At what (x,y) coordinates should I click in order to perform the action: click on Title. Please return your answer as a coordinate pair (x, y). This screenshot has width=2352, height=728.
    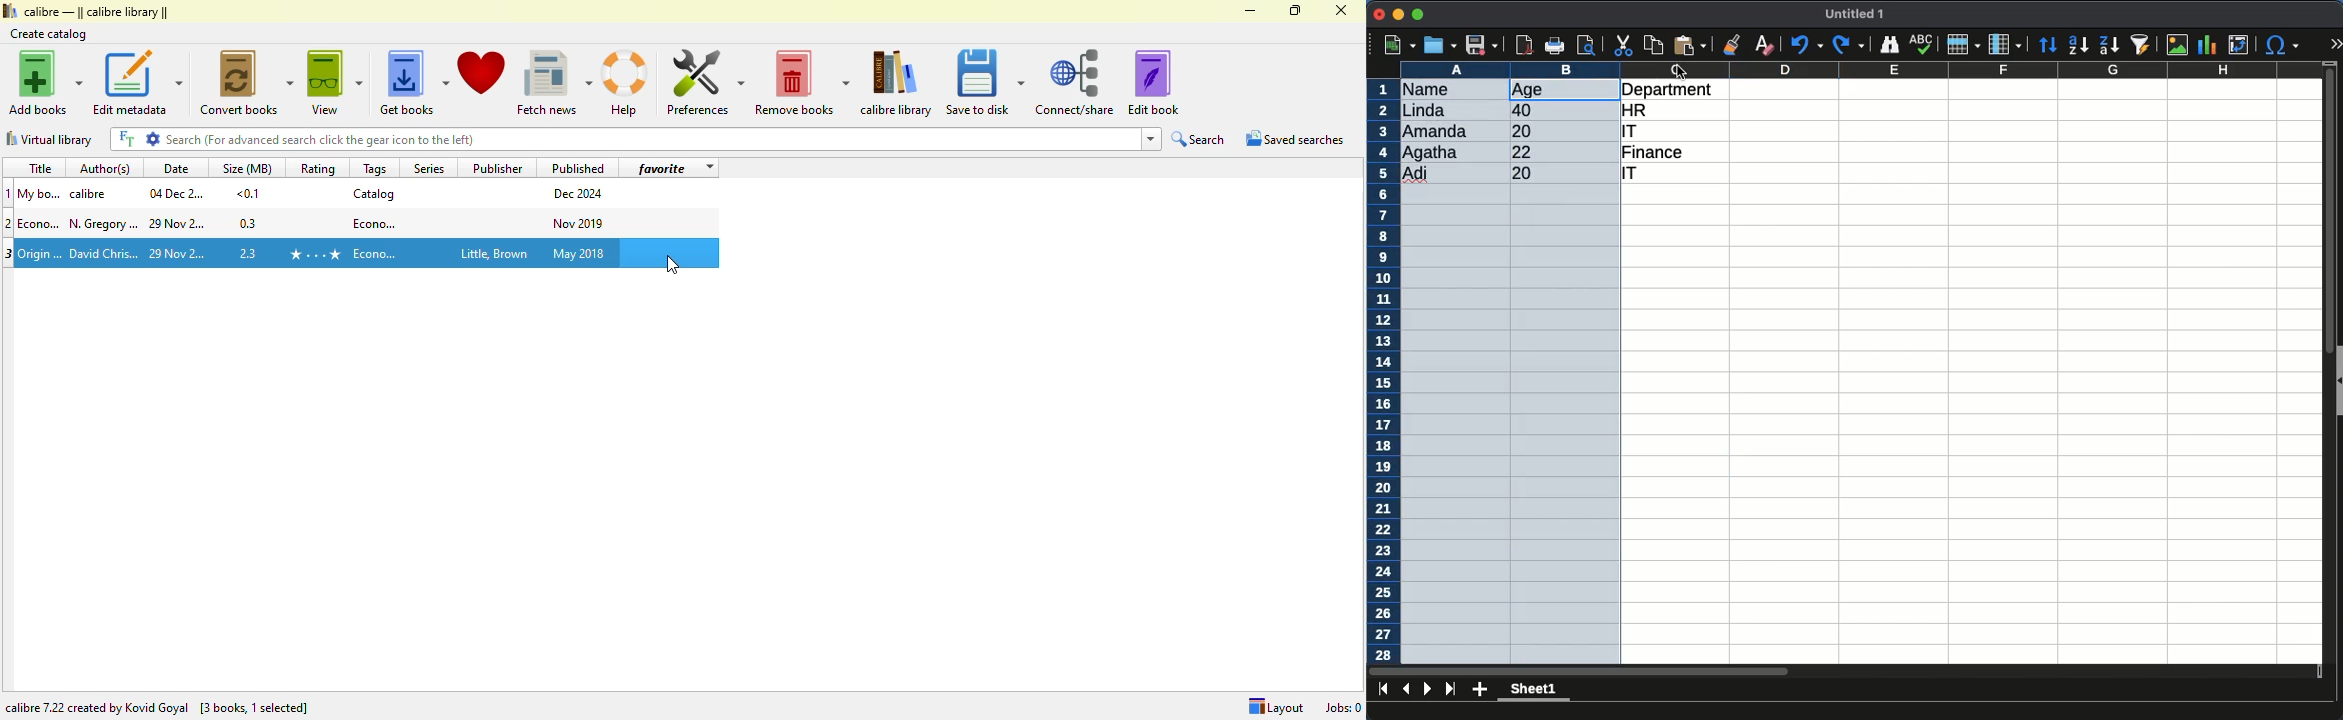
    Looking at the image, I should click on (40, 193).